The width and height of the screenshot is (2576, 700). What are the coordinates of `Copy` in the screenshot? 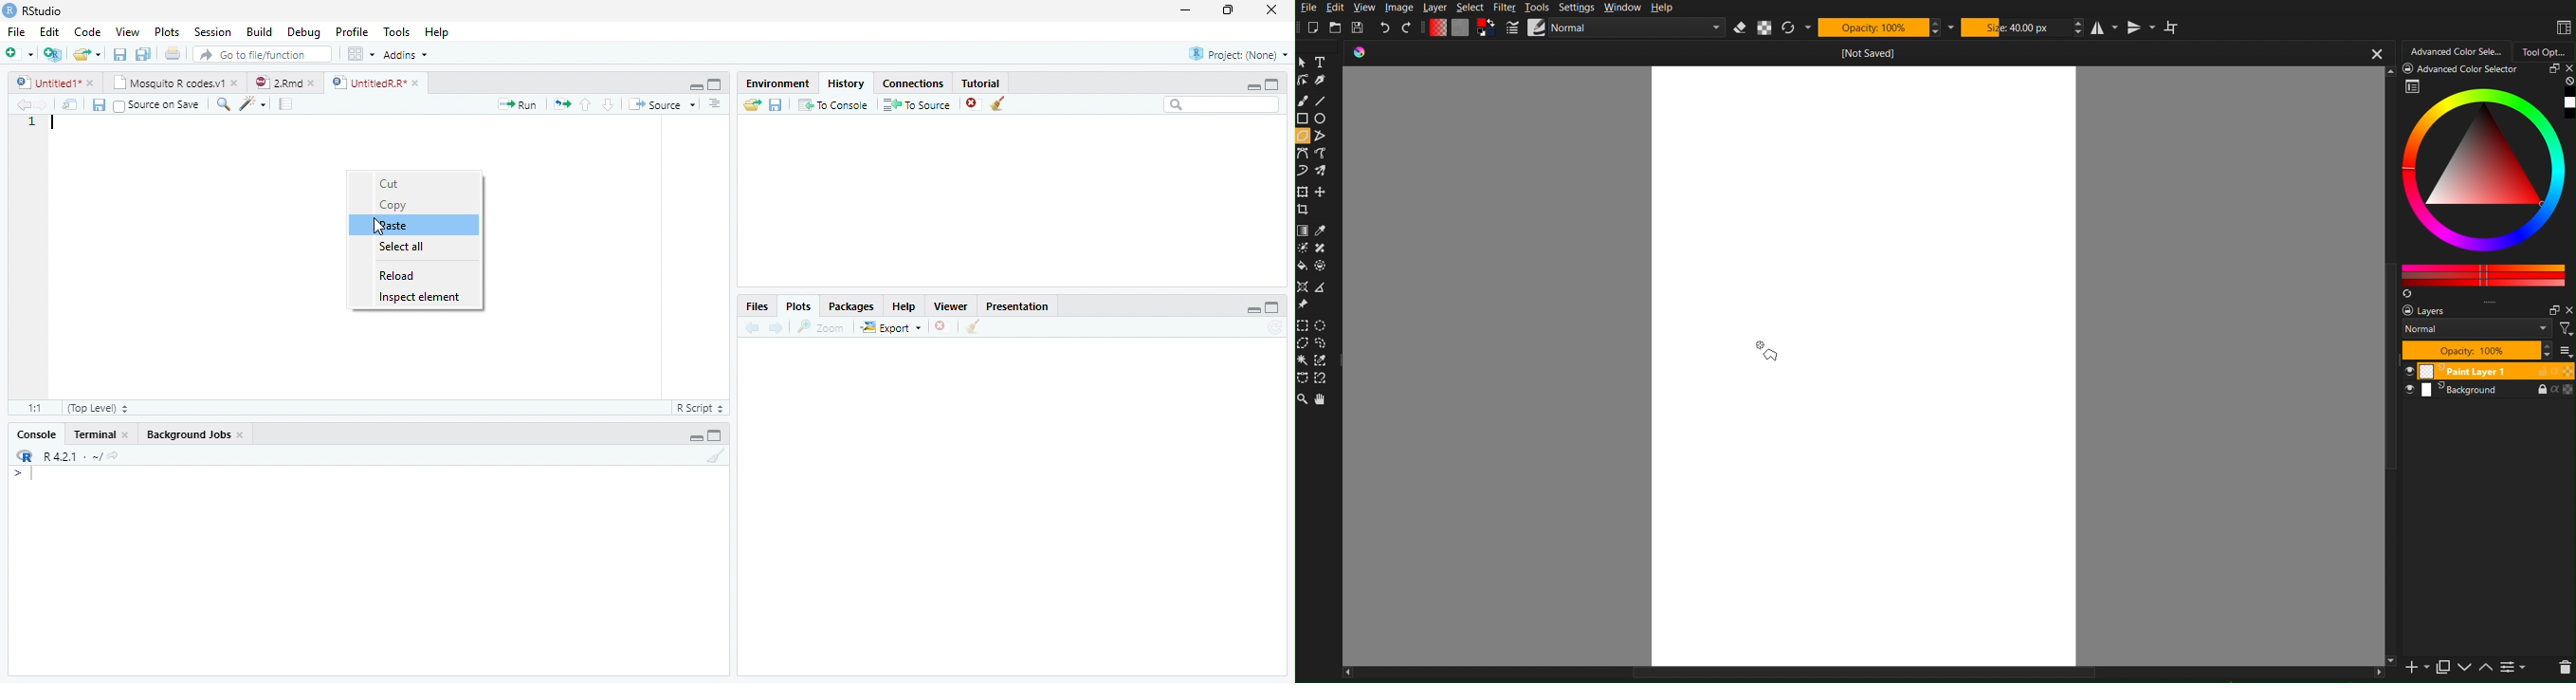 It's located at (413, 204).